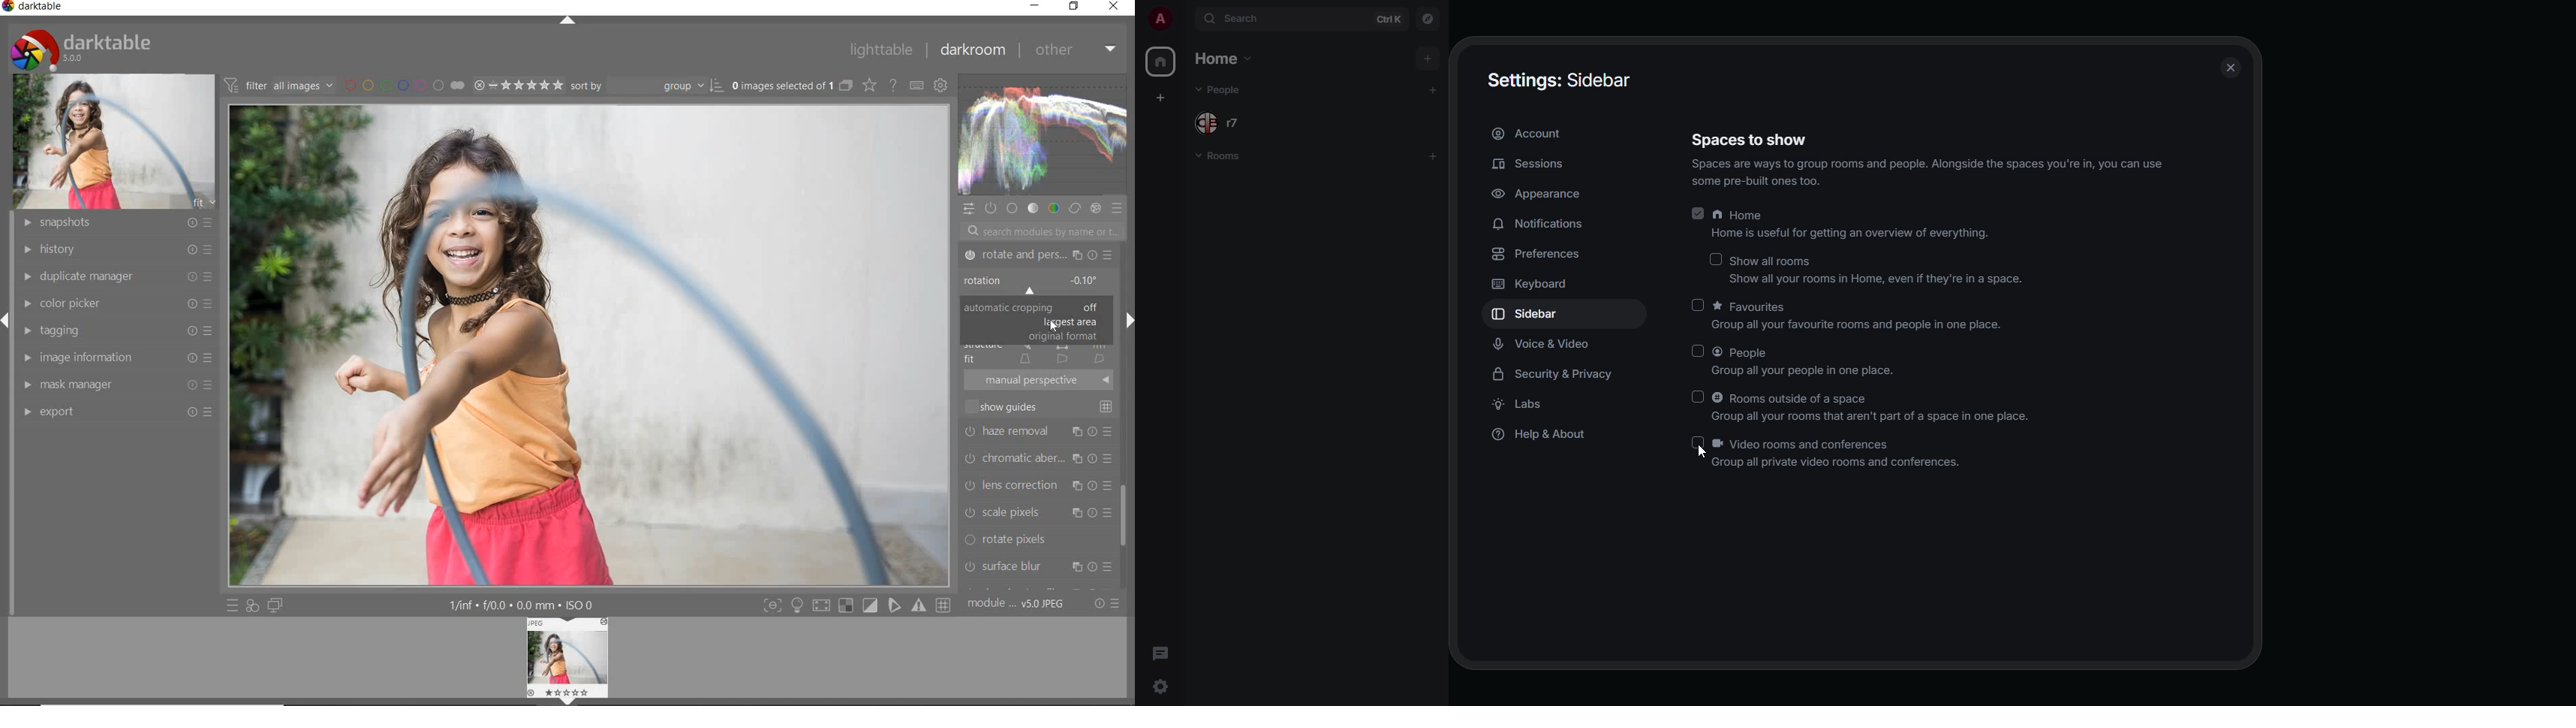  Describe the element at coordinates (783, 86) in the screenshot. I see `selected images` at that location.